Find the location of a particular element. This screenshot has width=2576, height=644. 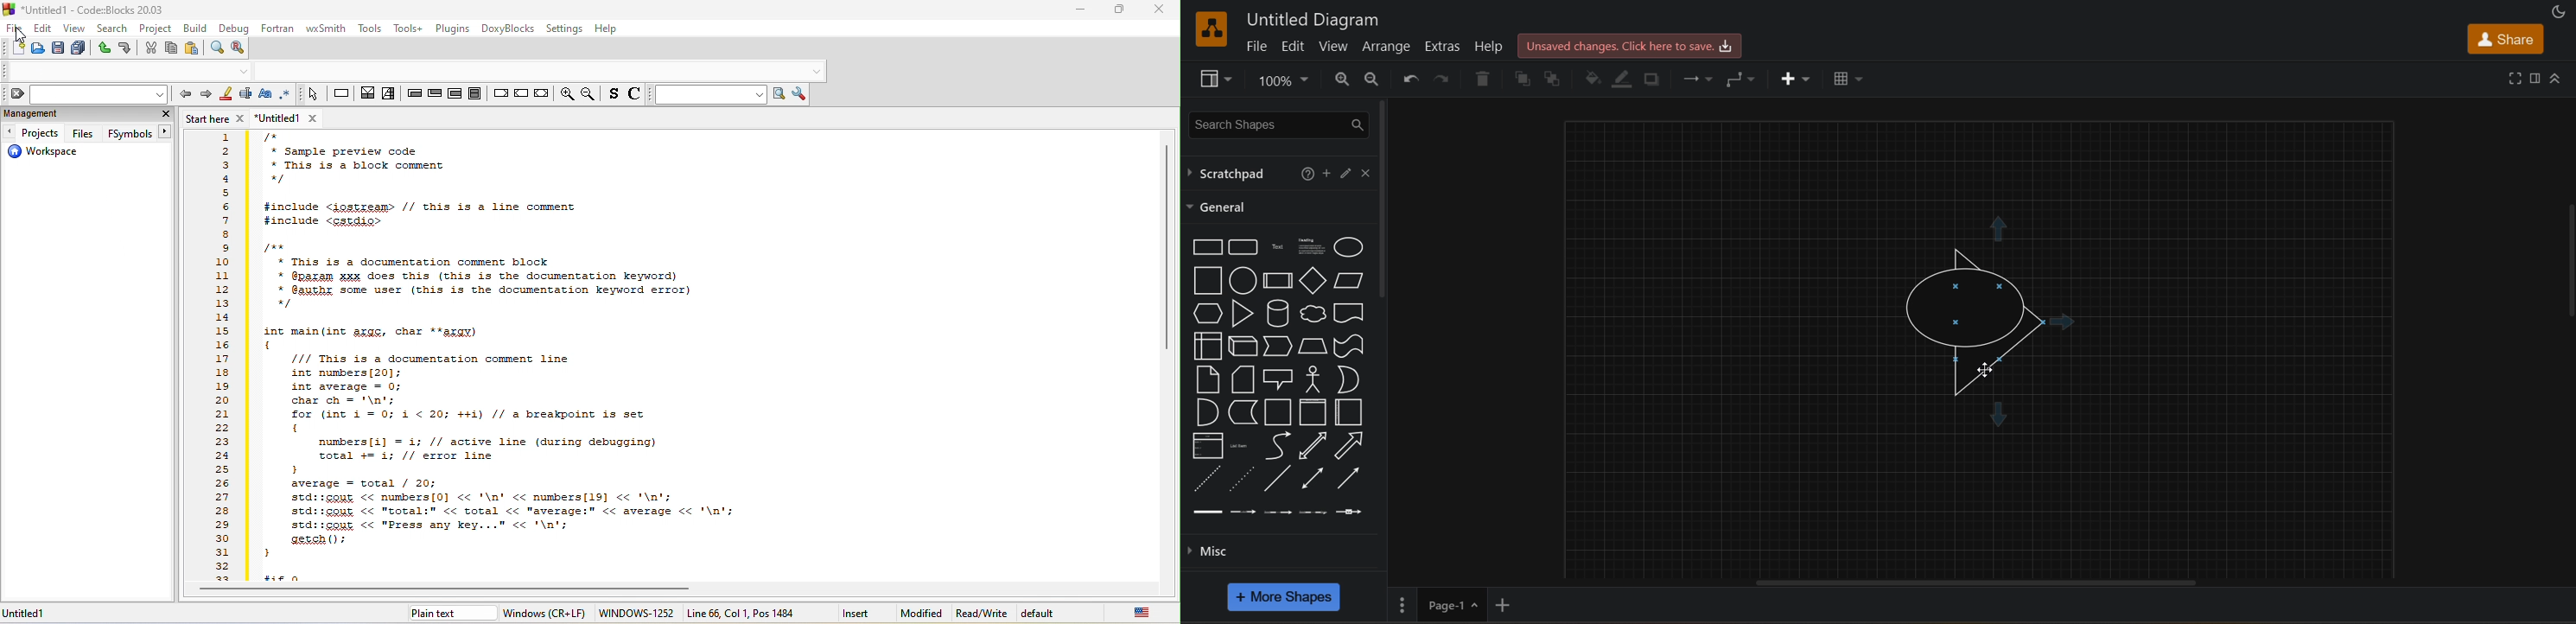

edit is located at coordinates (1295, 47).